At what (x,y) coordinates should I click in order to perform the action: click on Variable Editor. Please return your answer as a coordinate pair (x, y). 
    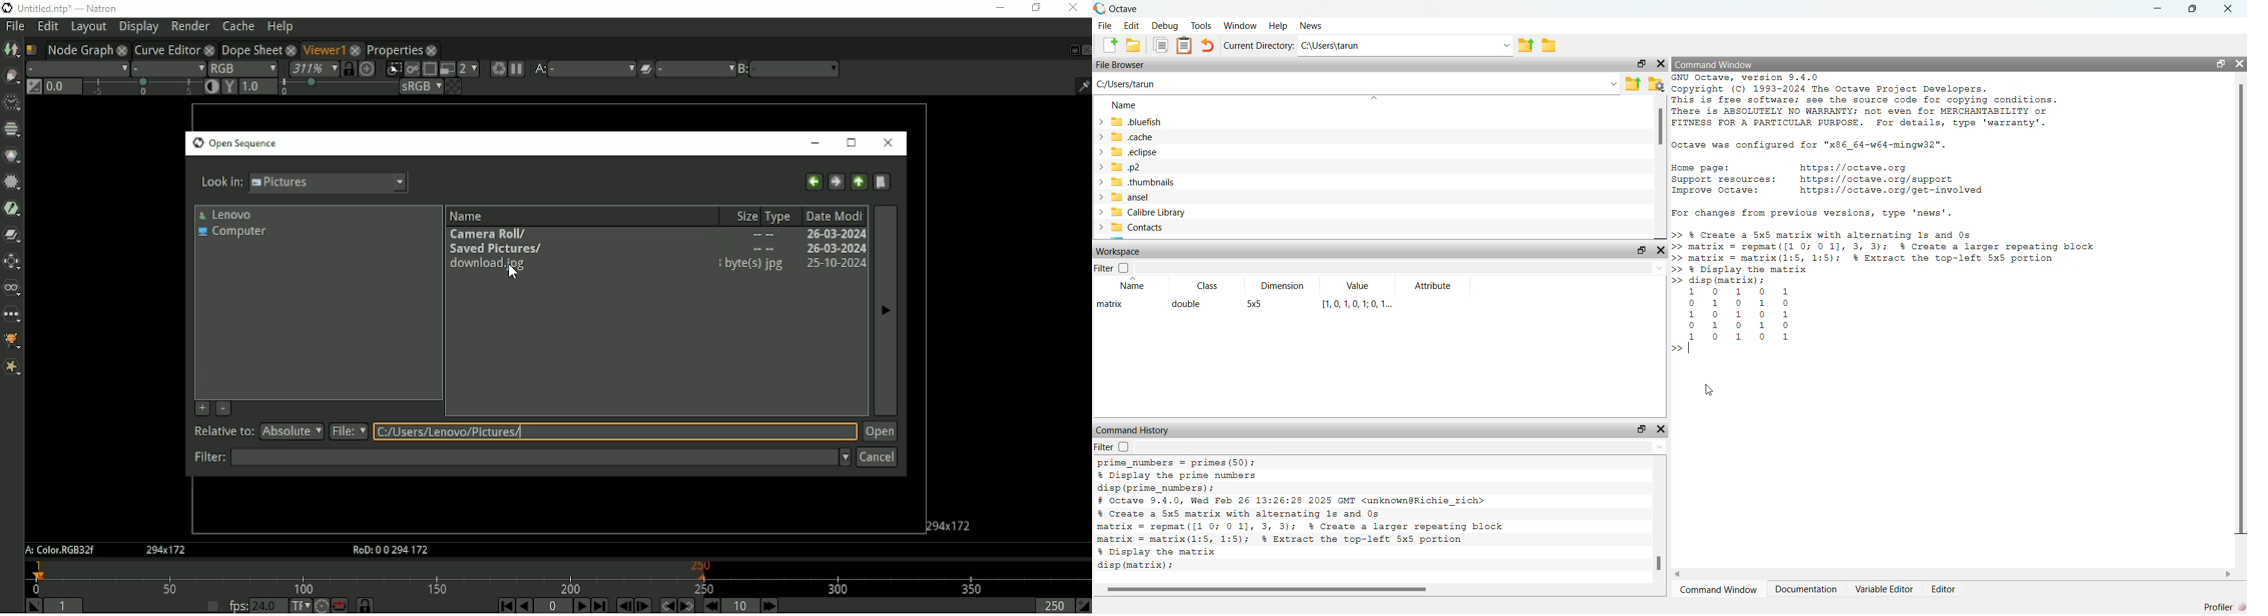
    Looking at the image, I should click on (1885, 589).